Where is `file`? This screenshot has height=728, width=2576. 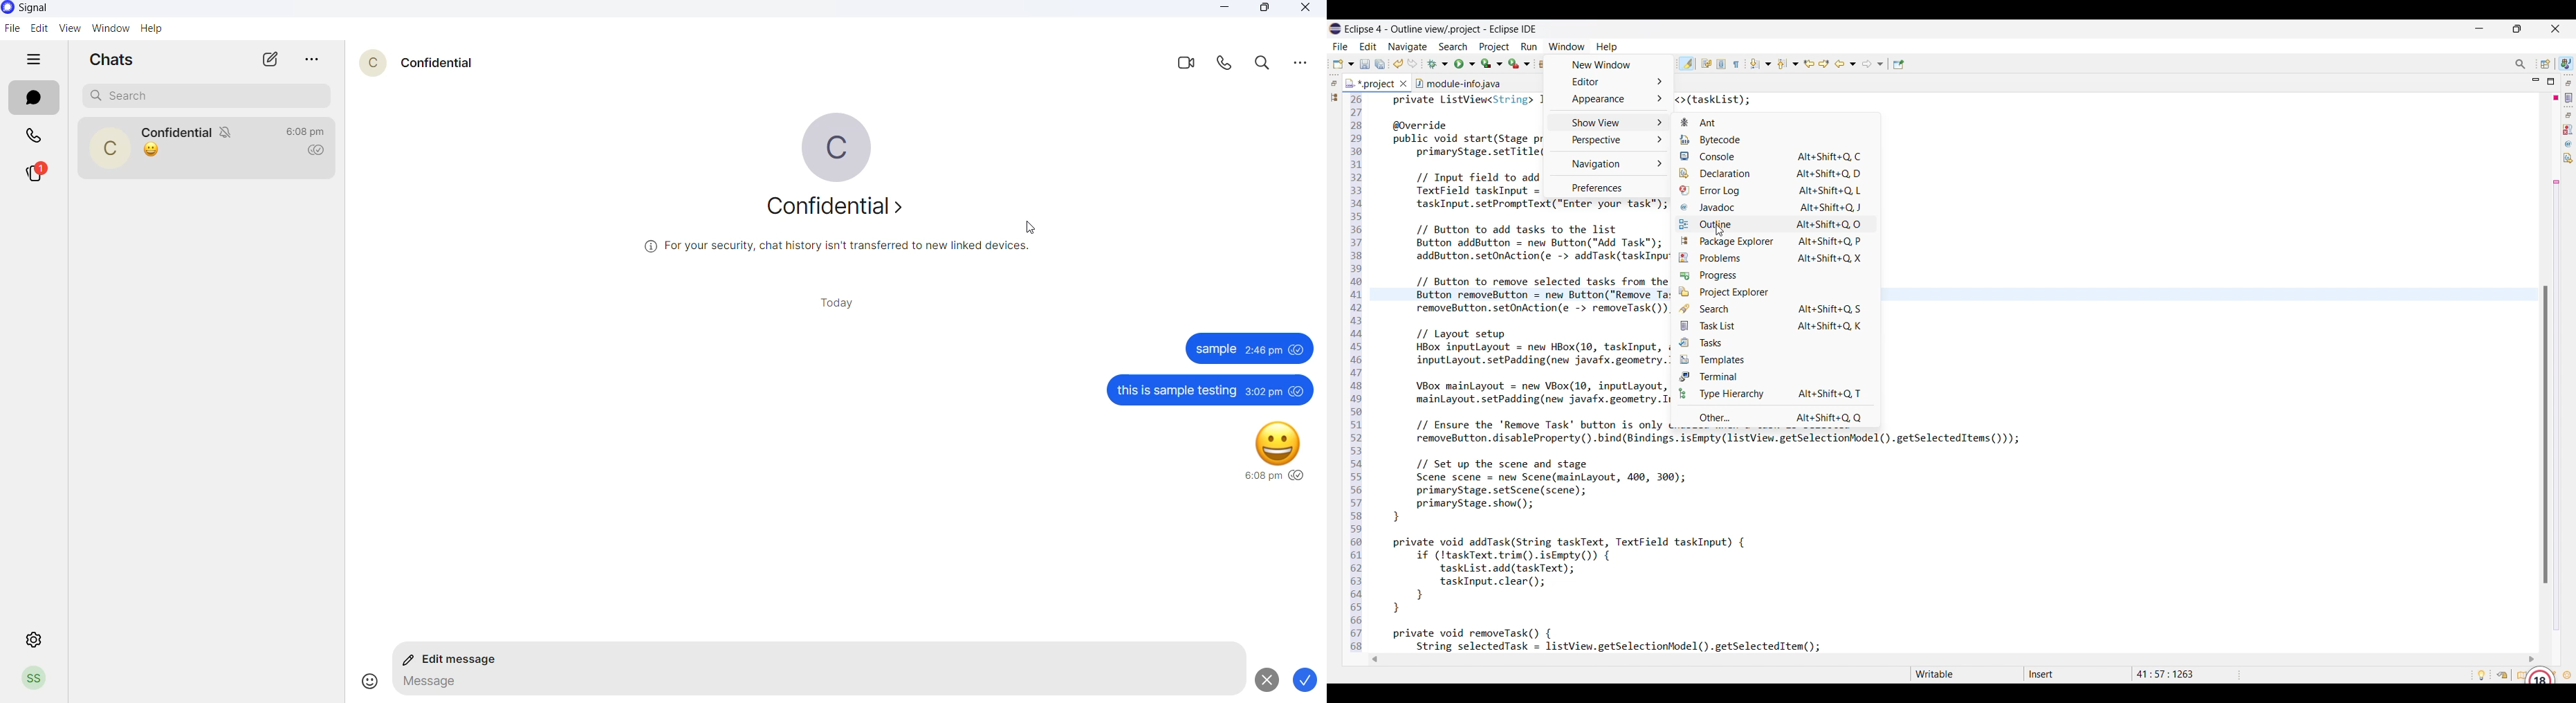
file is located at coordinates (12, 28).